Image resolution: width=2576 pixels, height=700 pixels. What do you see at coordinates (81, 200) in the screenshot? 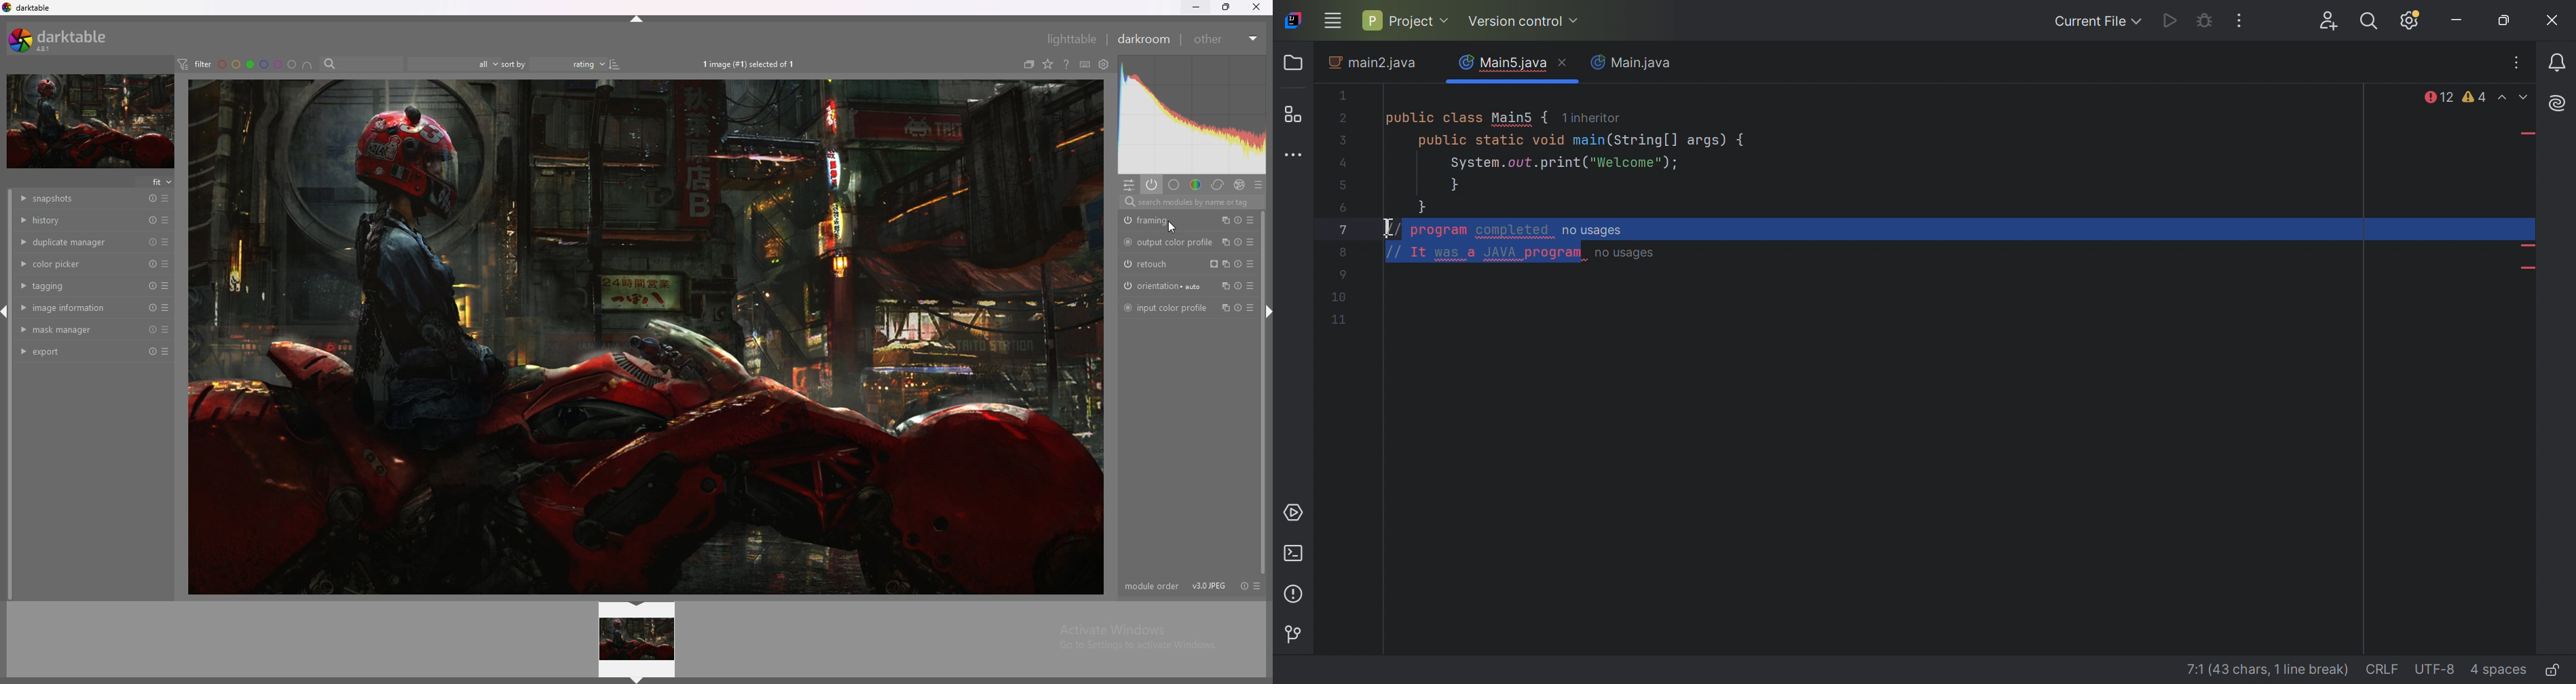
I see `snapshots` at bounding box center [81, 200].